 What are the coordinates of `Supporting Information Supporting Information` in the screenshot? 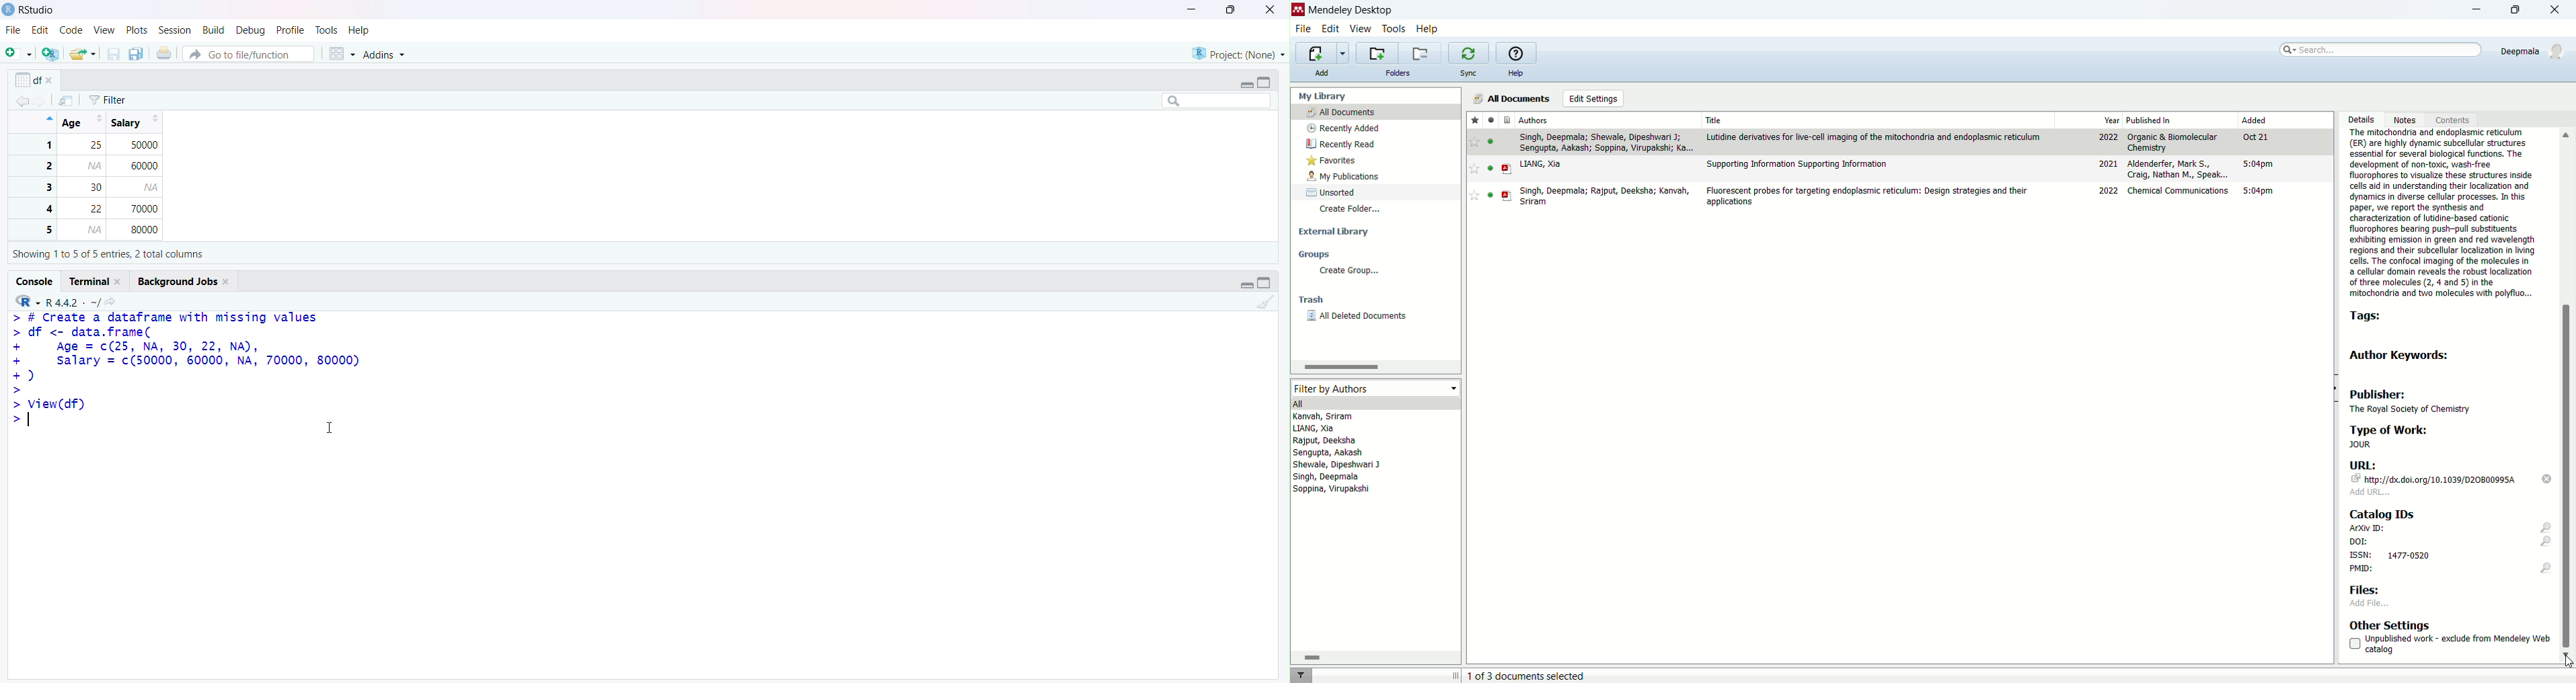 It's located at (1798, 165).